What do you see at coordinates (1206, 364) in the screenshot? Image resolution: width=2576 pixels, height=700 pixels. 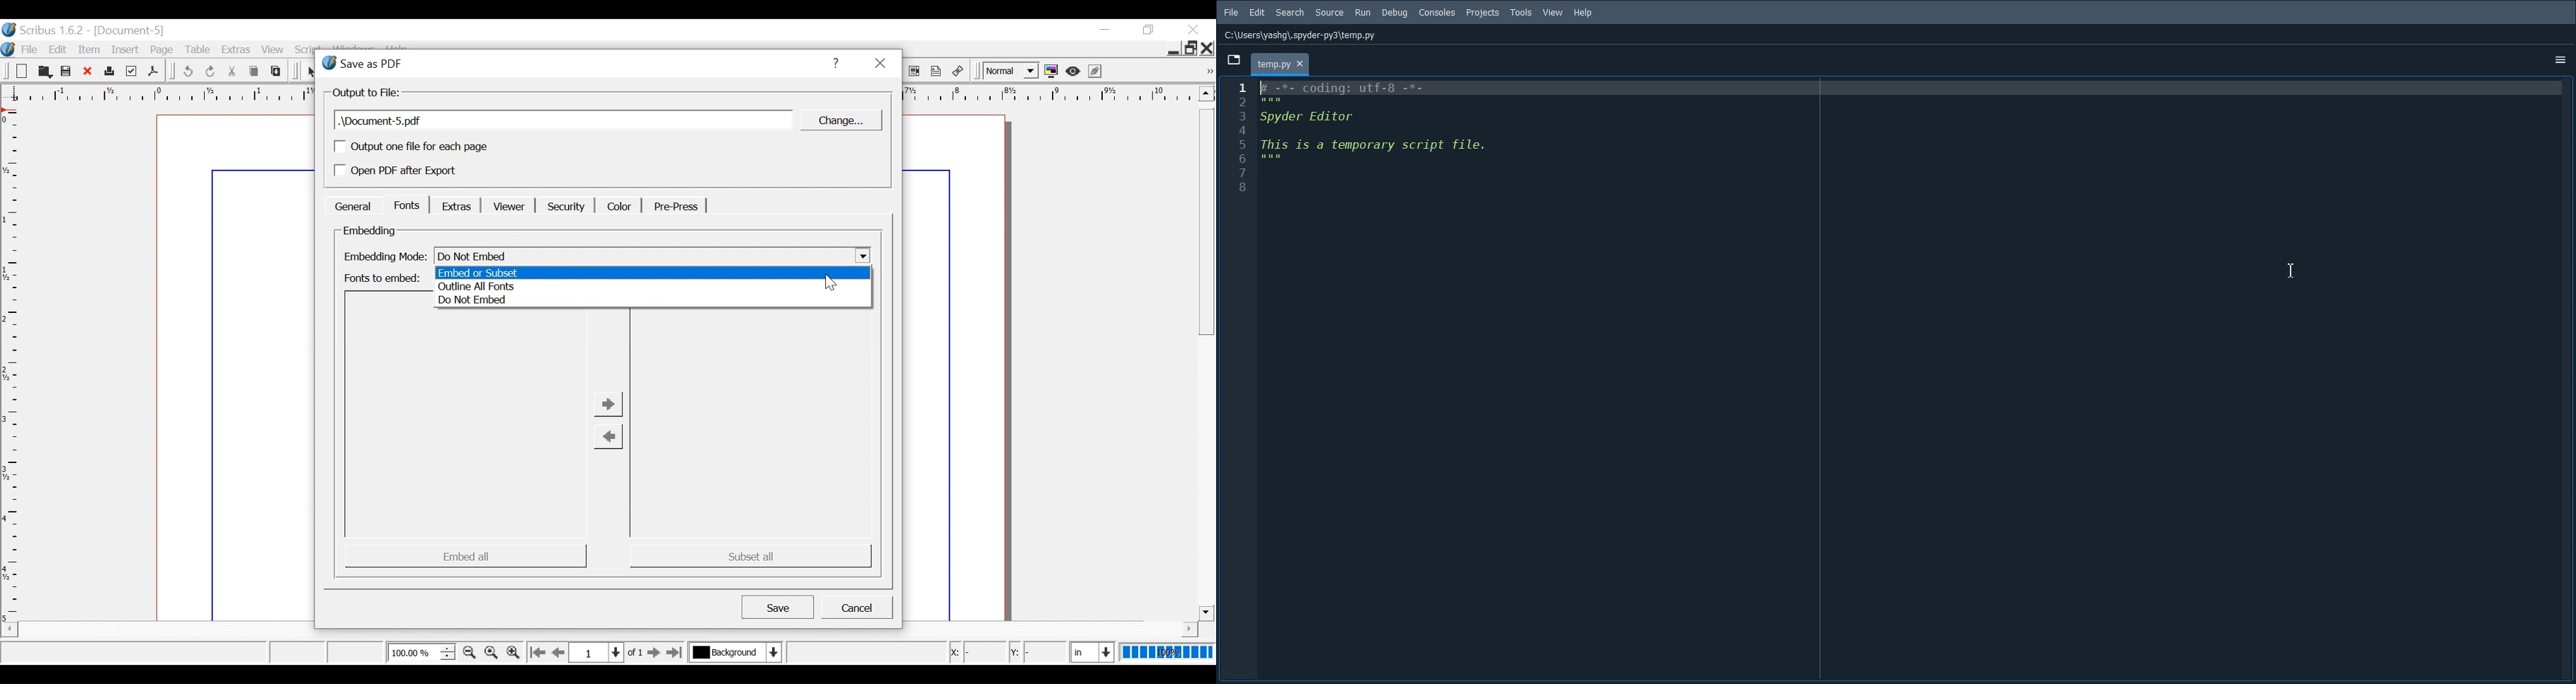 I see `Vertical Scroll bar` at bounding box center [1206, 364].